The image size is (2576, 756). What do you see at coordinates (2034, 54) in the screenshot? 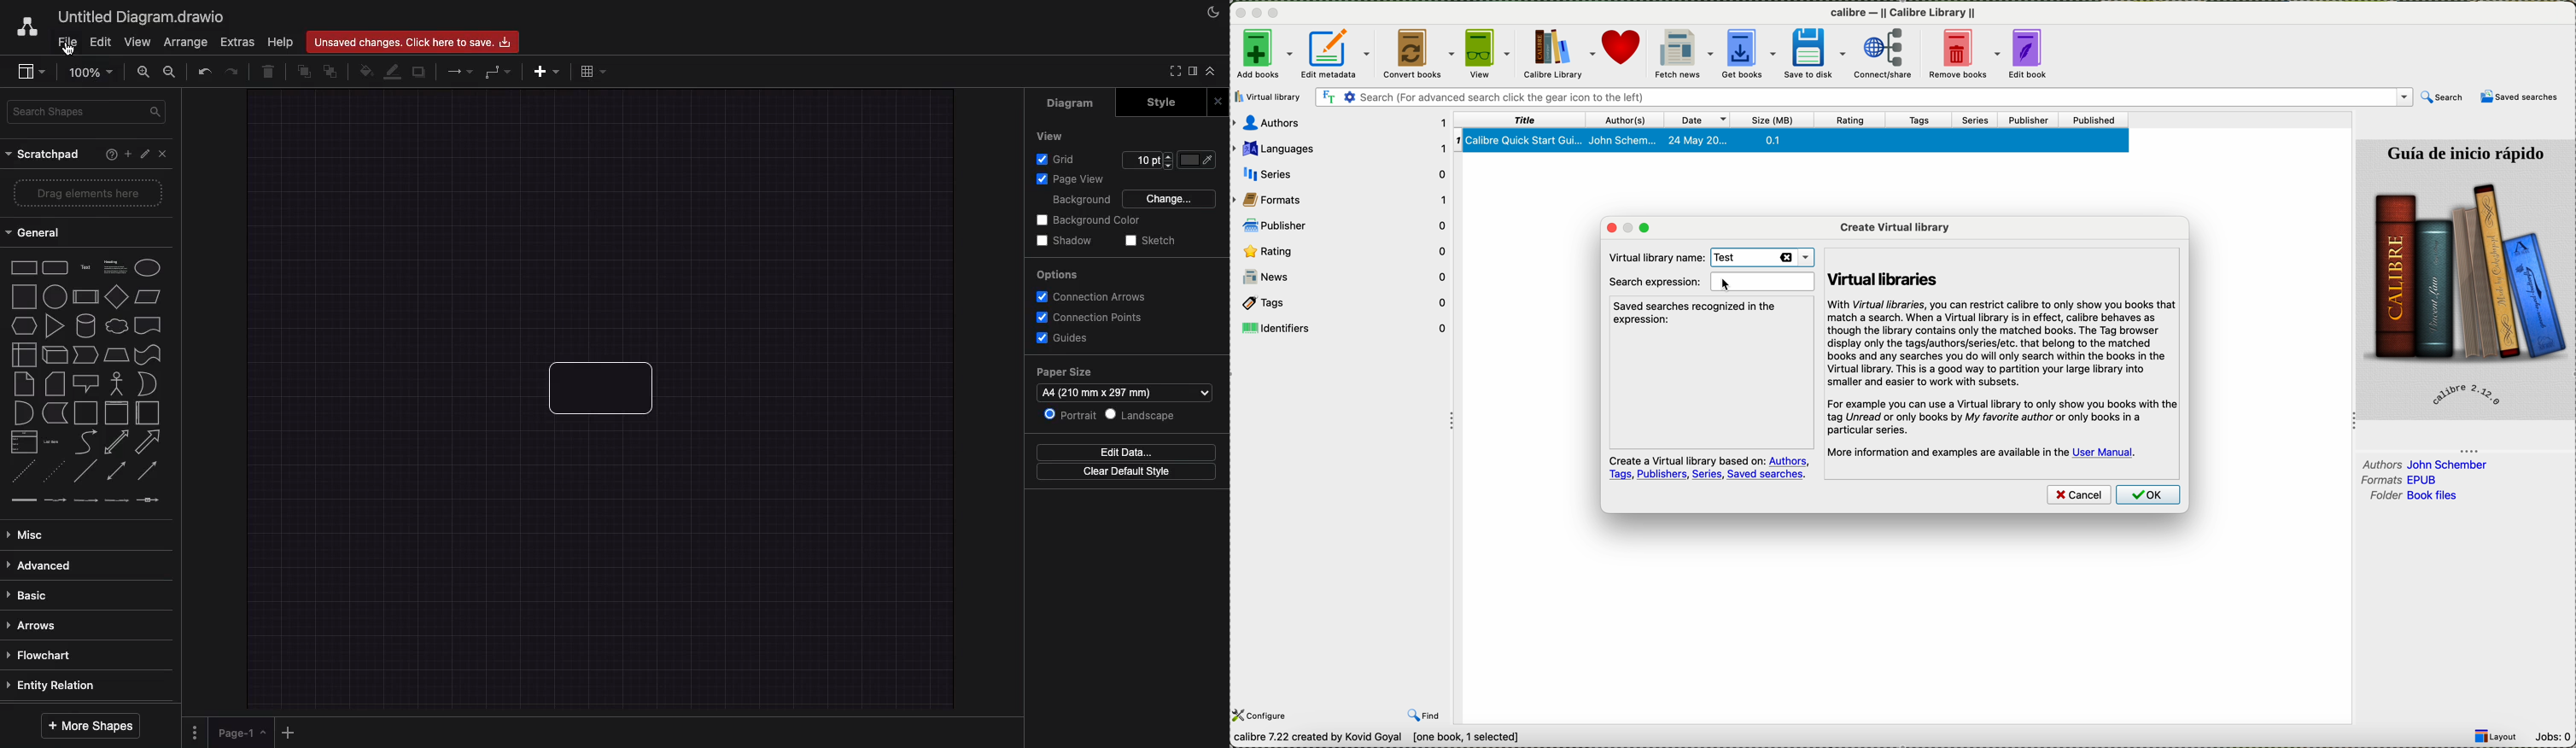
I see `edit book` at bounding box center [2034, 54].